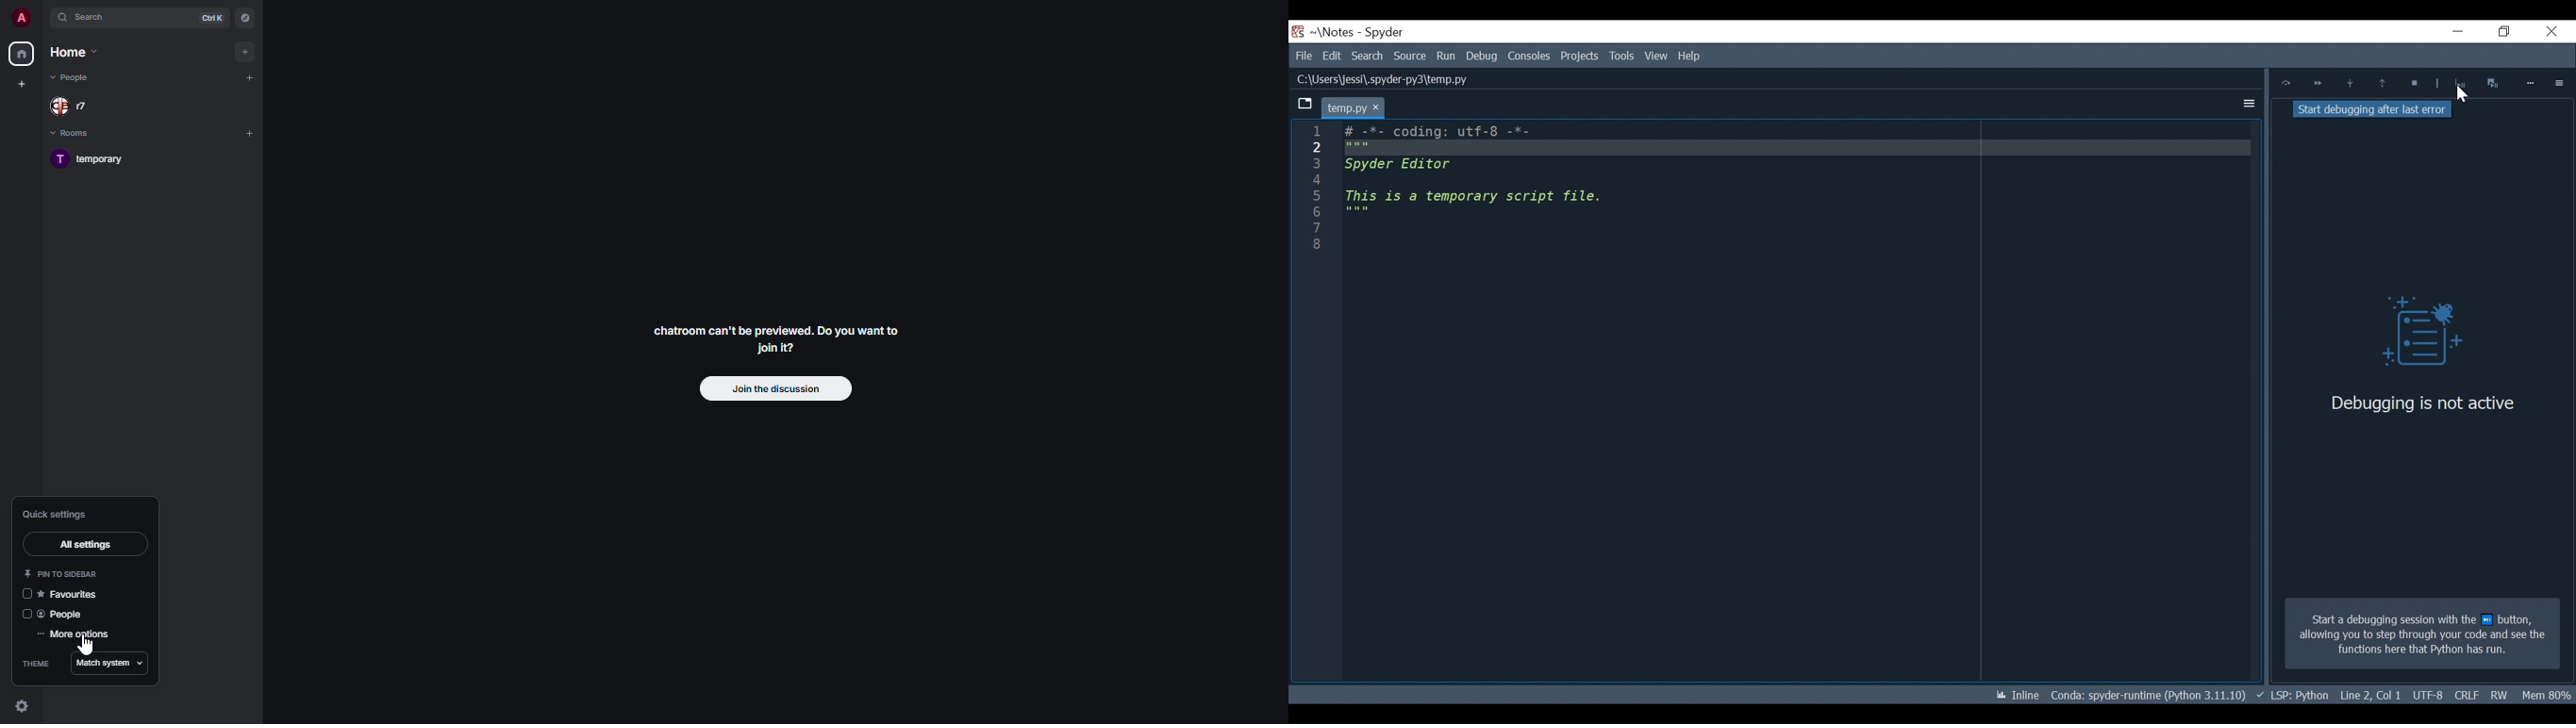  Describe the element at coordinates (2549, 33) in the screenshot. I see `Close` at that location.